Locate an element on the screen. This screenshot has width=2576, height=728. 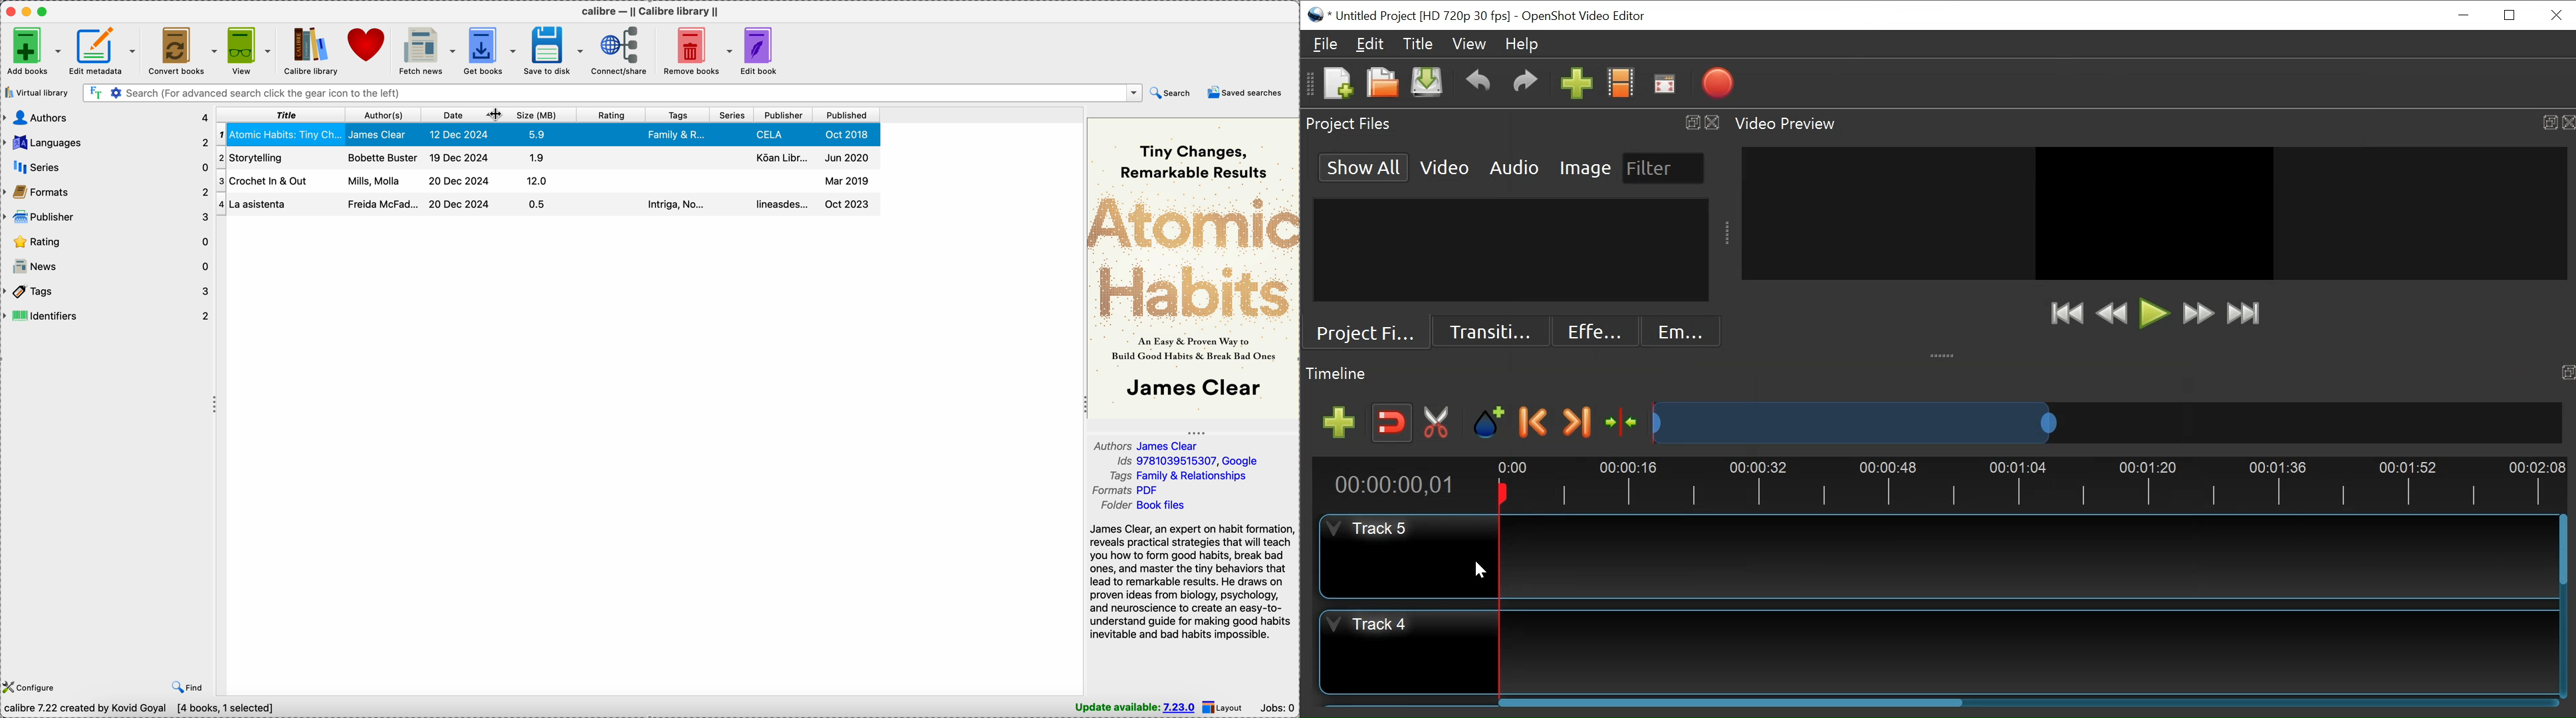
languages is located at coordinates (107, 140).